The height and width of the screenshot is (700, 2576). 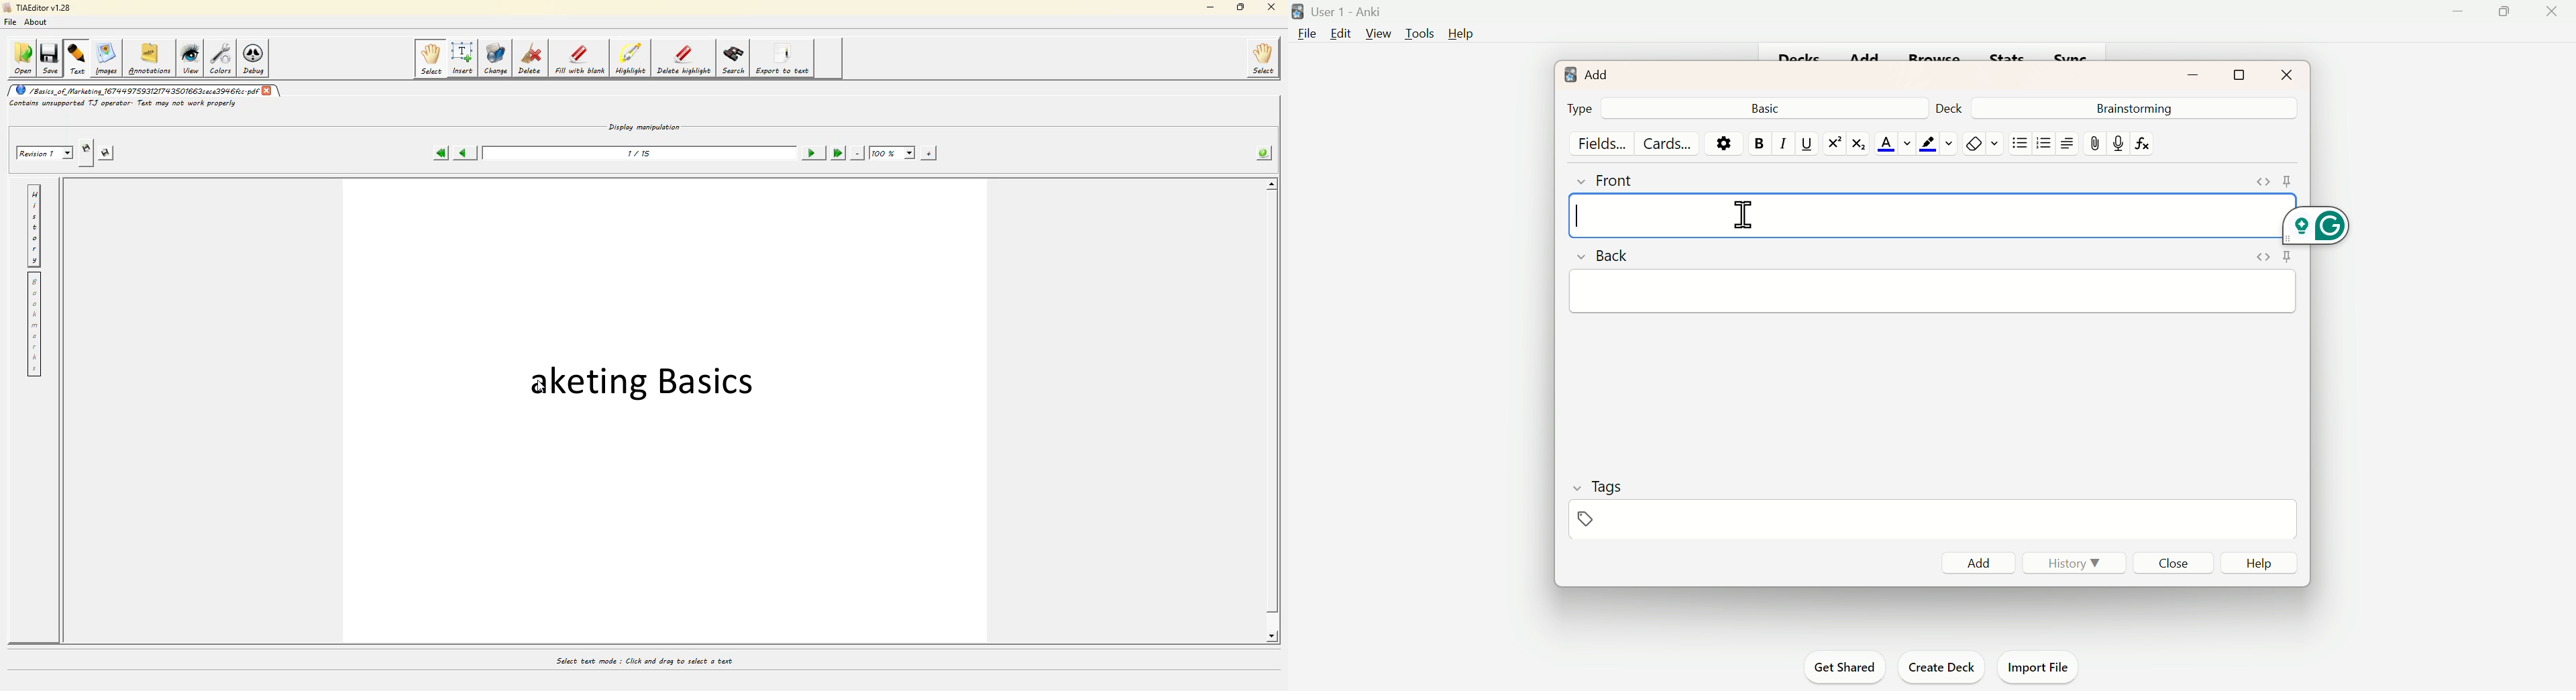 I want to click on Close, so click(x=2176, y=562).